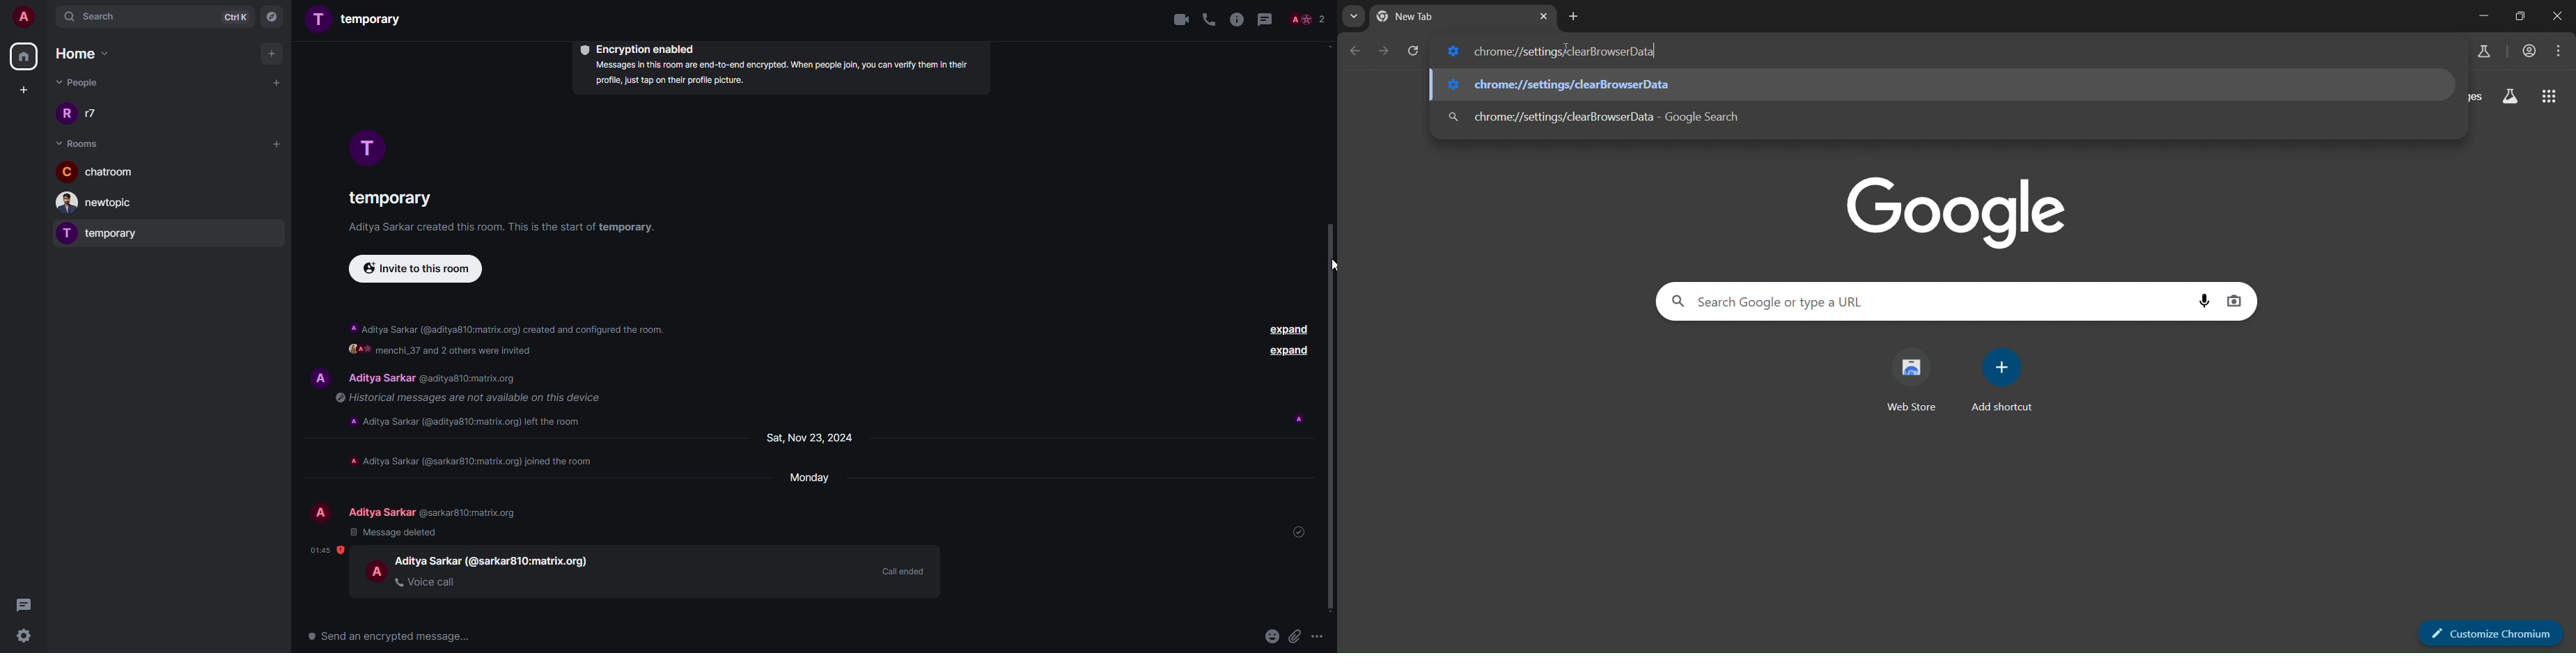 The image size is (2576, 672). Describe the element at coordinates (235, 16) in the screenshot. I see `ctrlK` at that location.